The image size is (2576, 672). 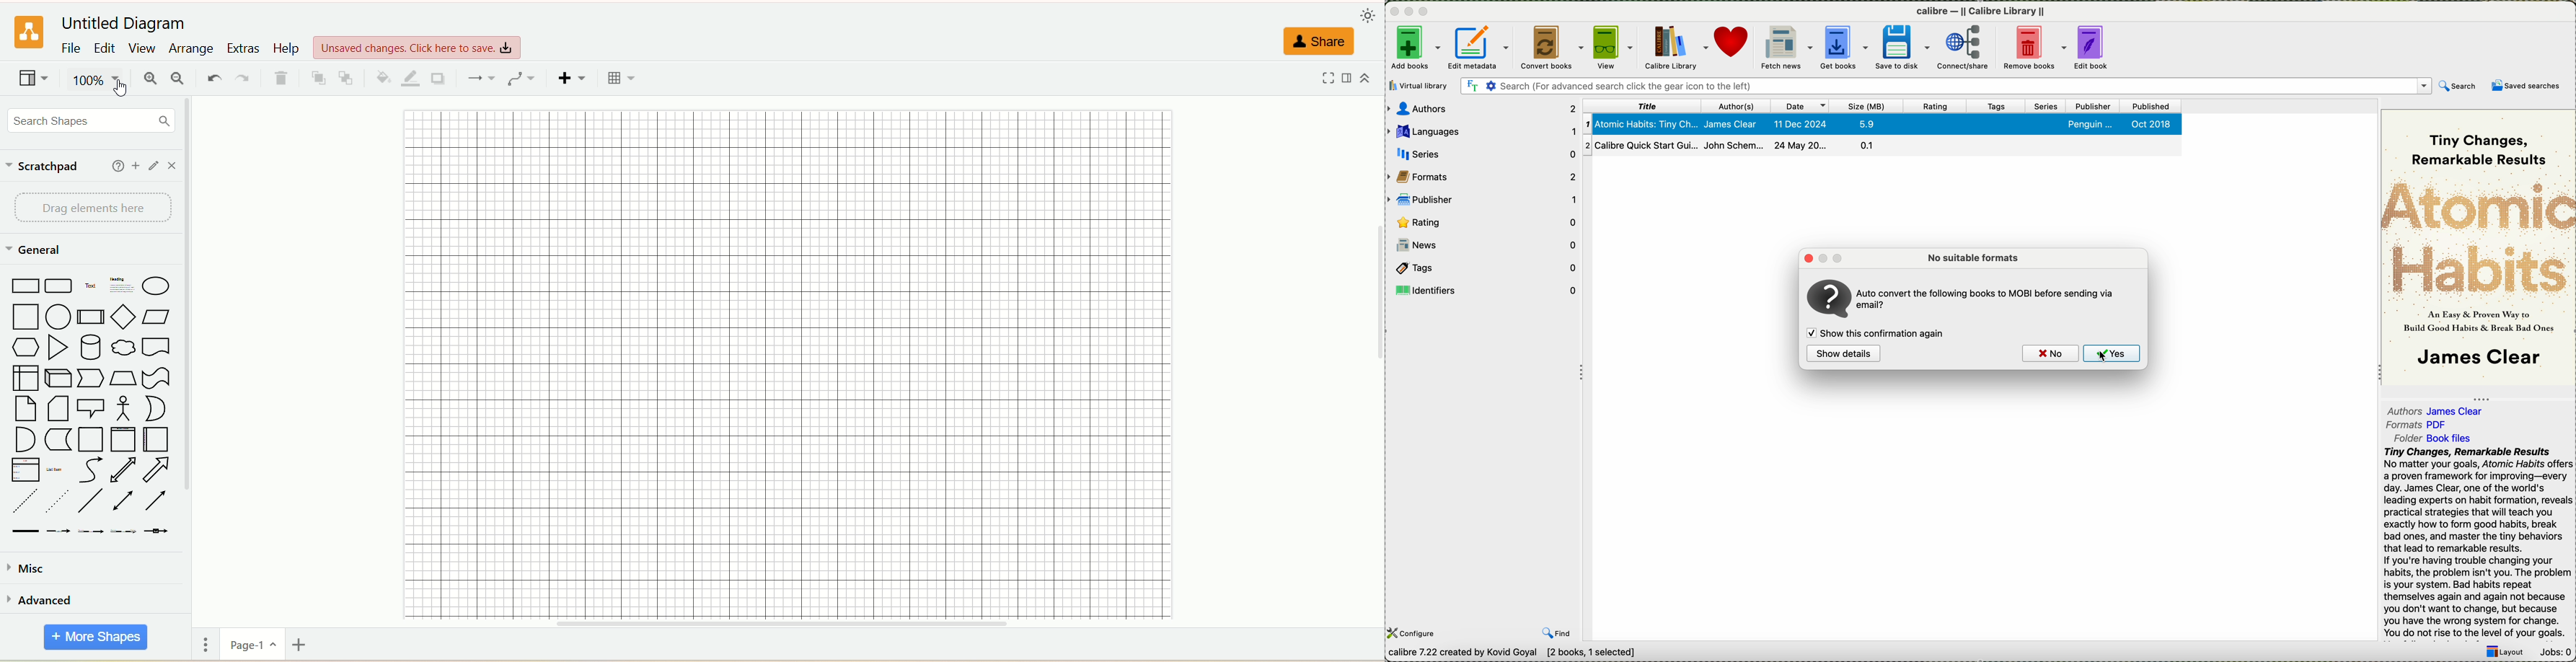 What do you see at coordinates (94, 637) in the screenshot?
I see `more shapes` at bounding box center [94, 637].